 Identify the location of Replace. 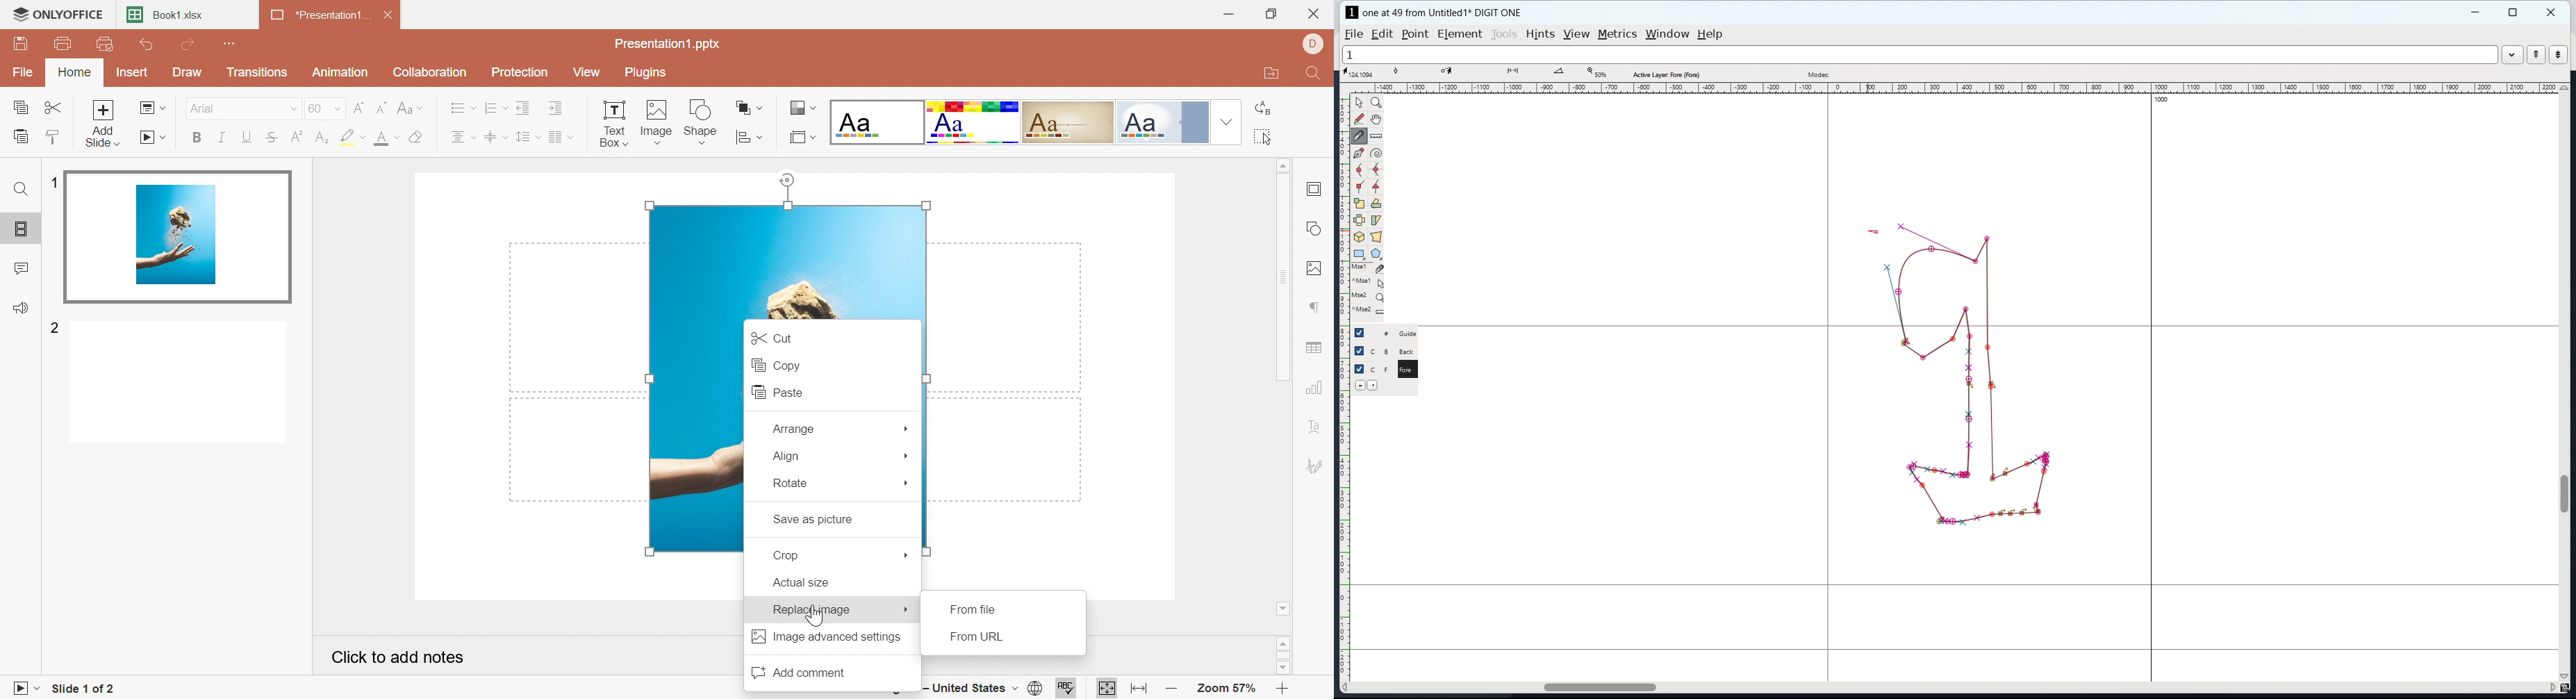
(1263, 108).